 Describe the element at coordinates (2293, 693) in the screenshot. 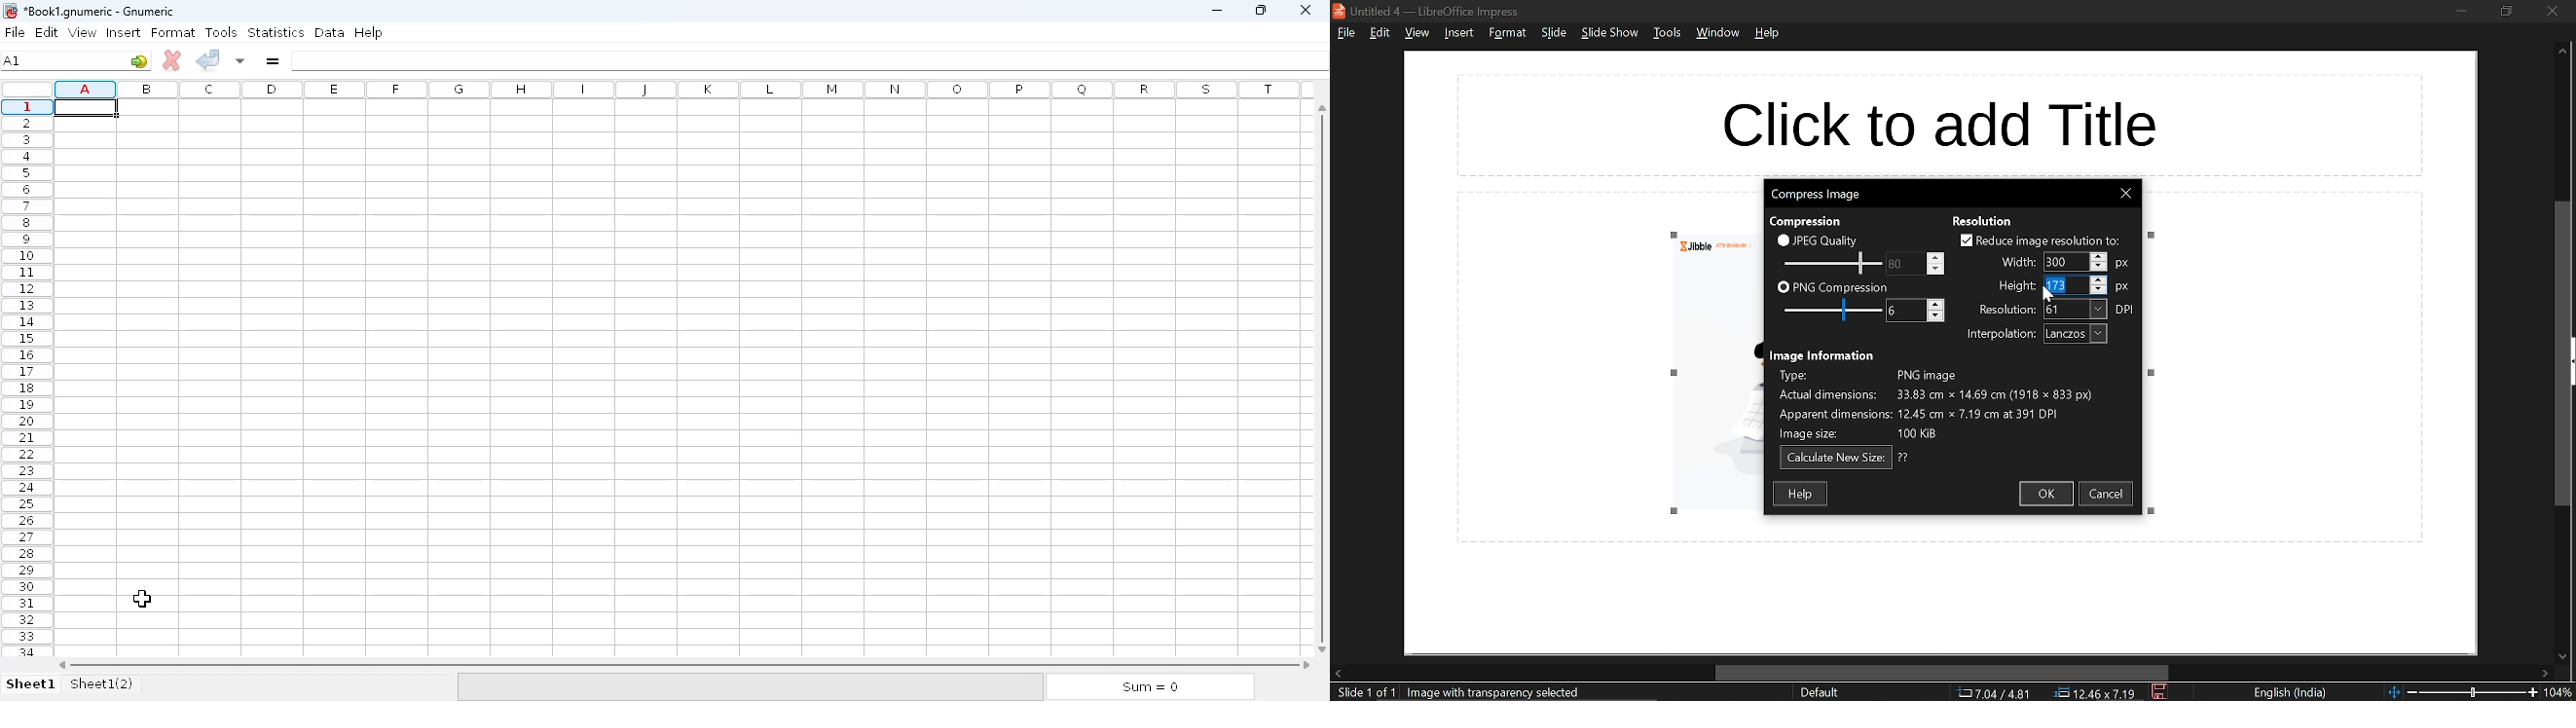

I see `language` at that location.